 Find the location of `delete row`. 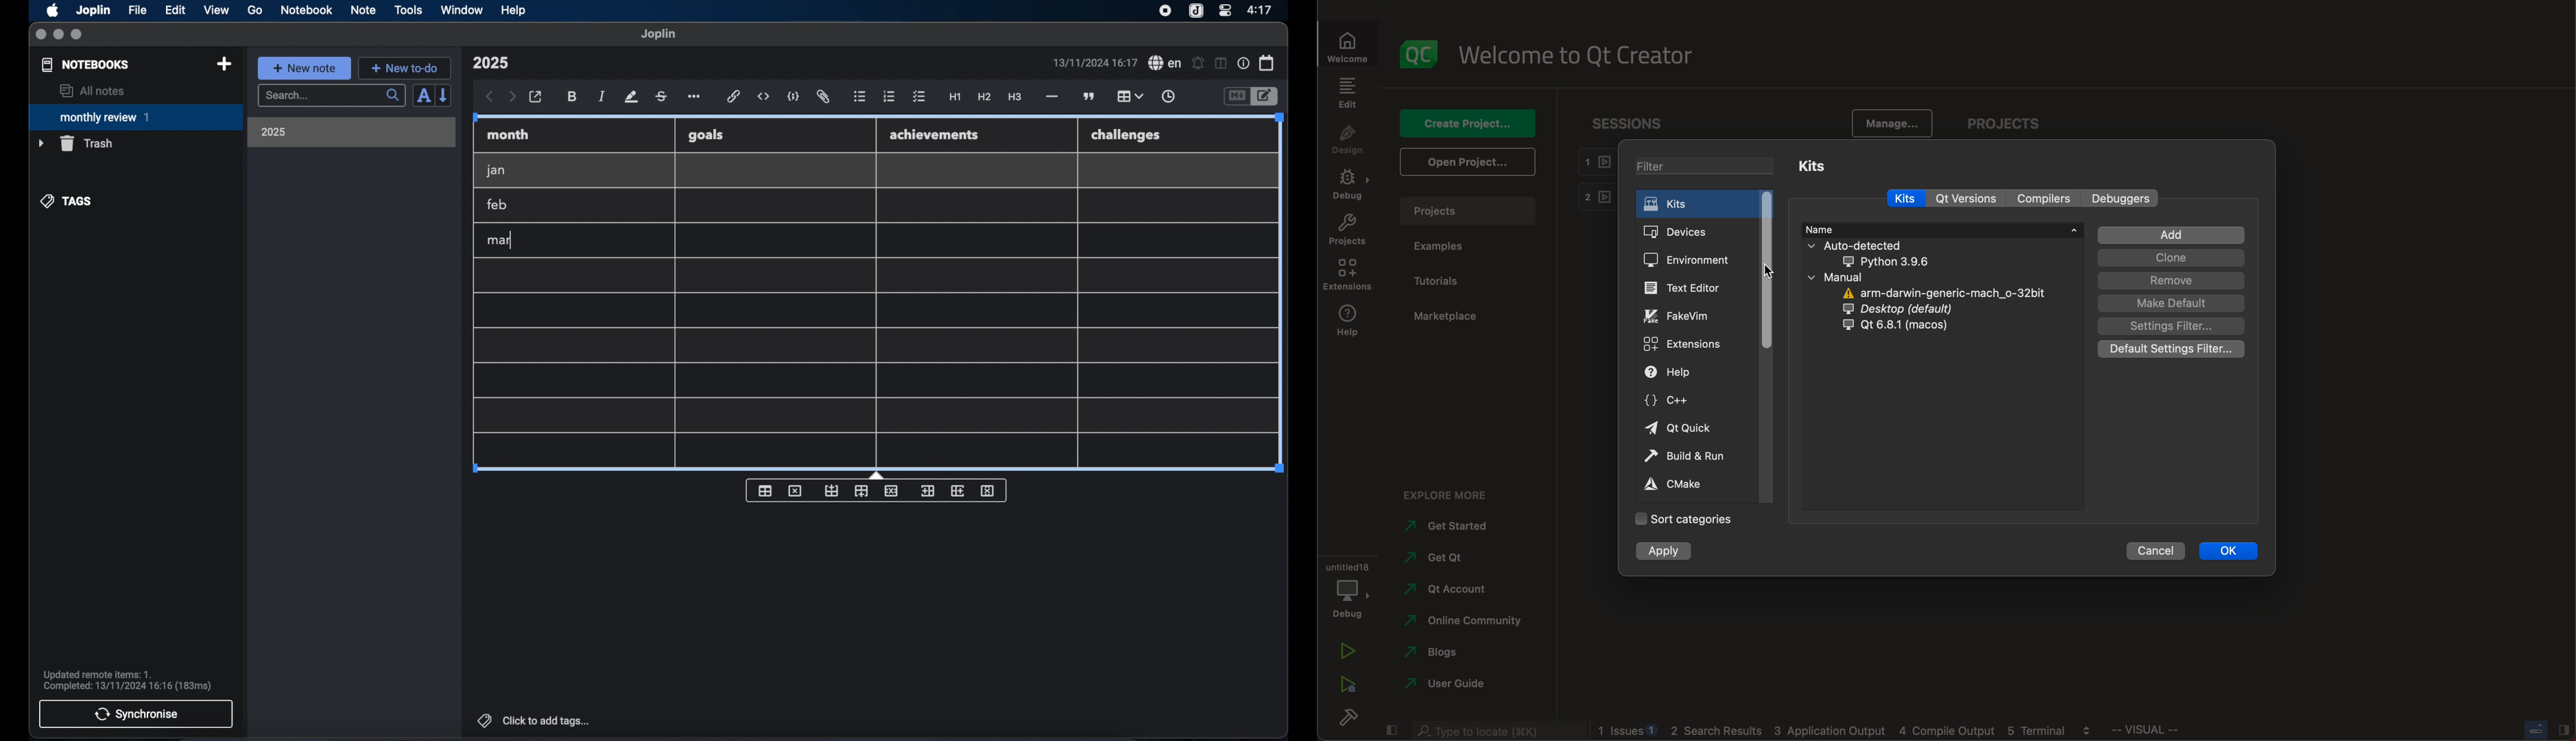

delete row is located at coordinates (892, 490).